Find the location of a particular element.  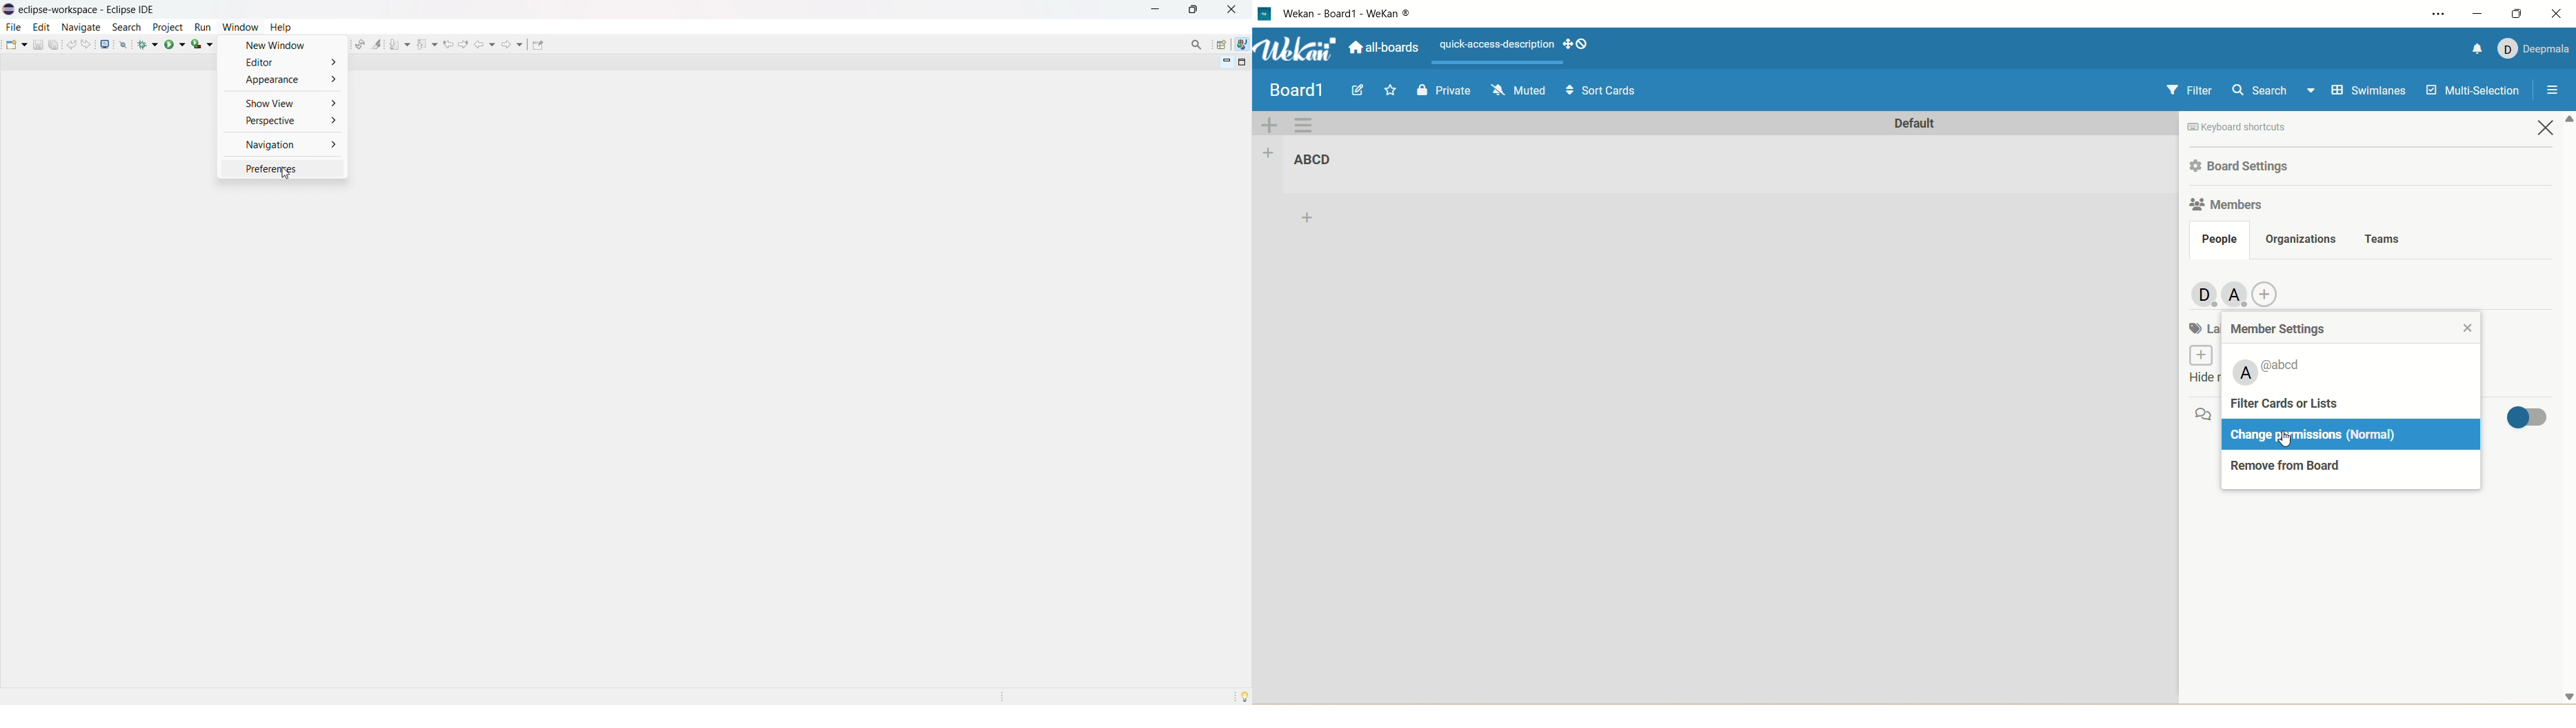

show-desktop-drag-handles is located at coordinates (1567, 44).